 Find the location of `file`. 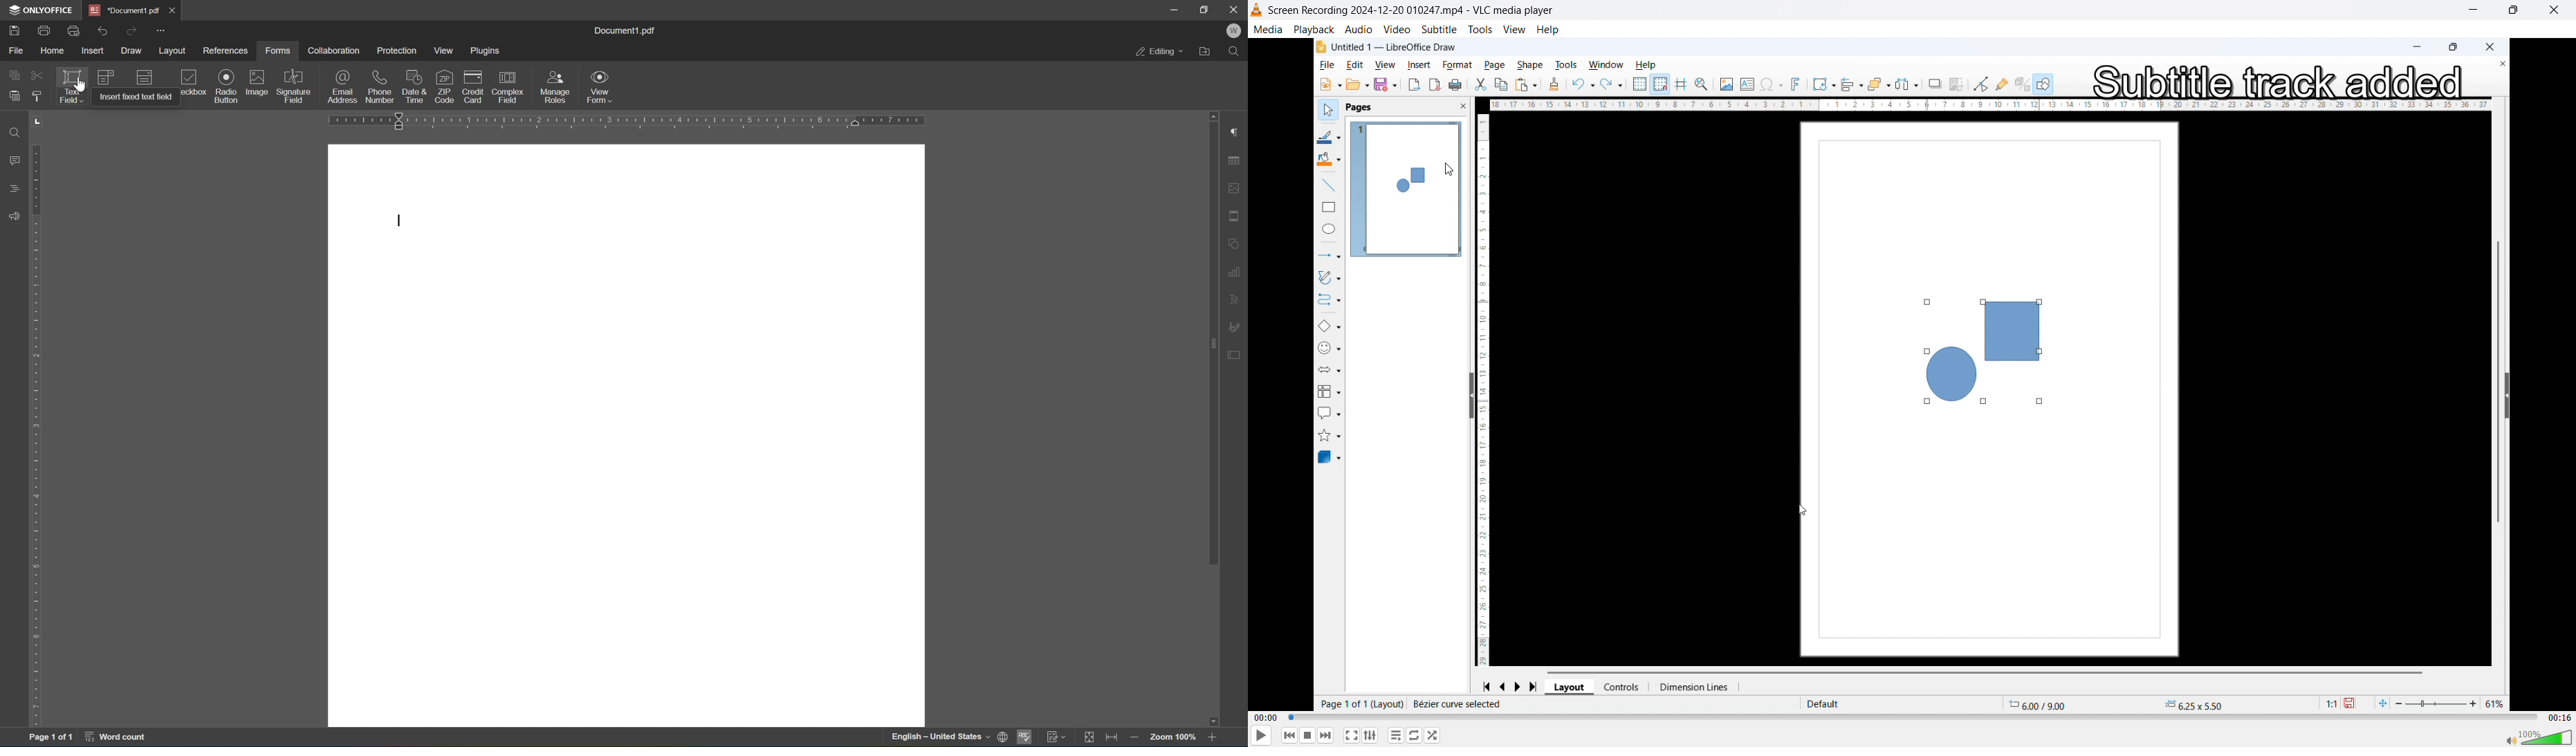

file is located at coordinates (13, 50).